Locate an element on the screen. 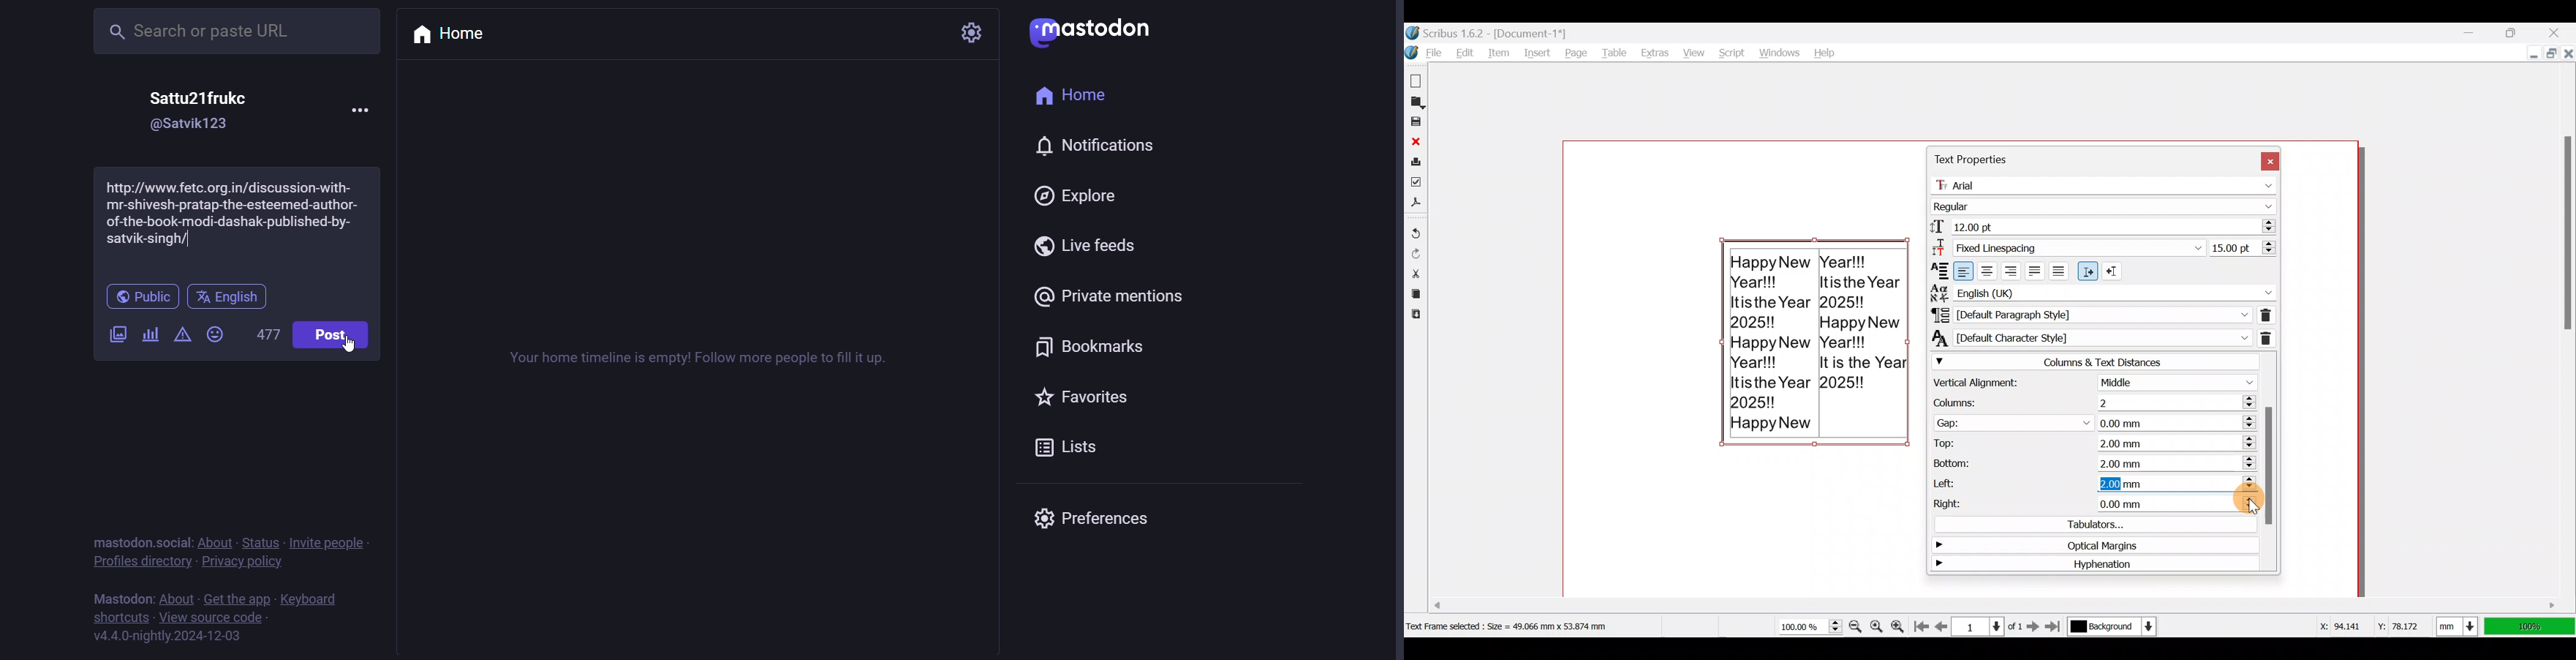 The image size is (2576, 672). English is located at coordinates (228, 297).